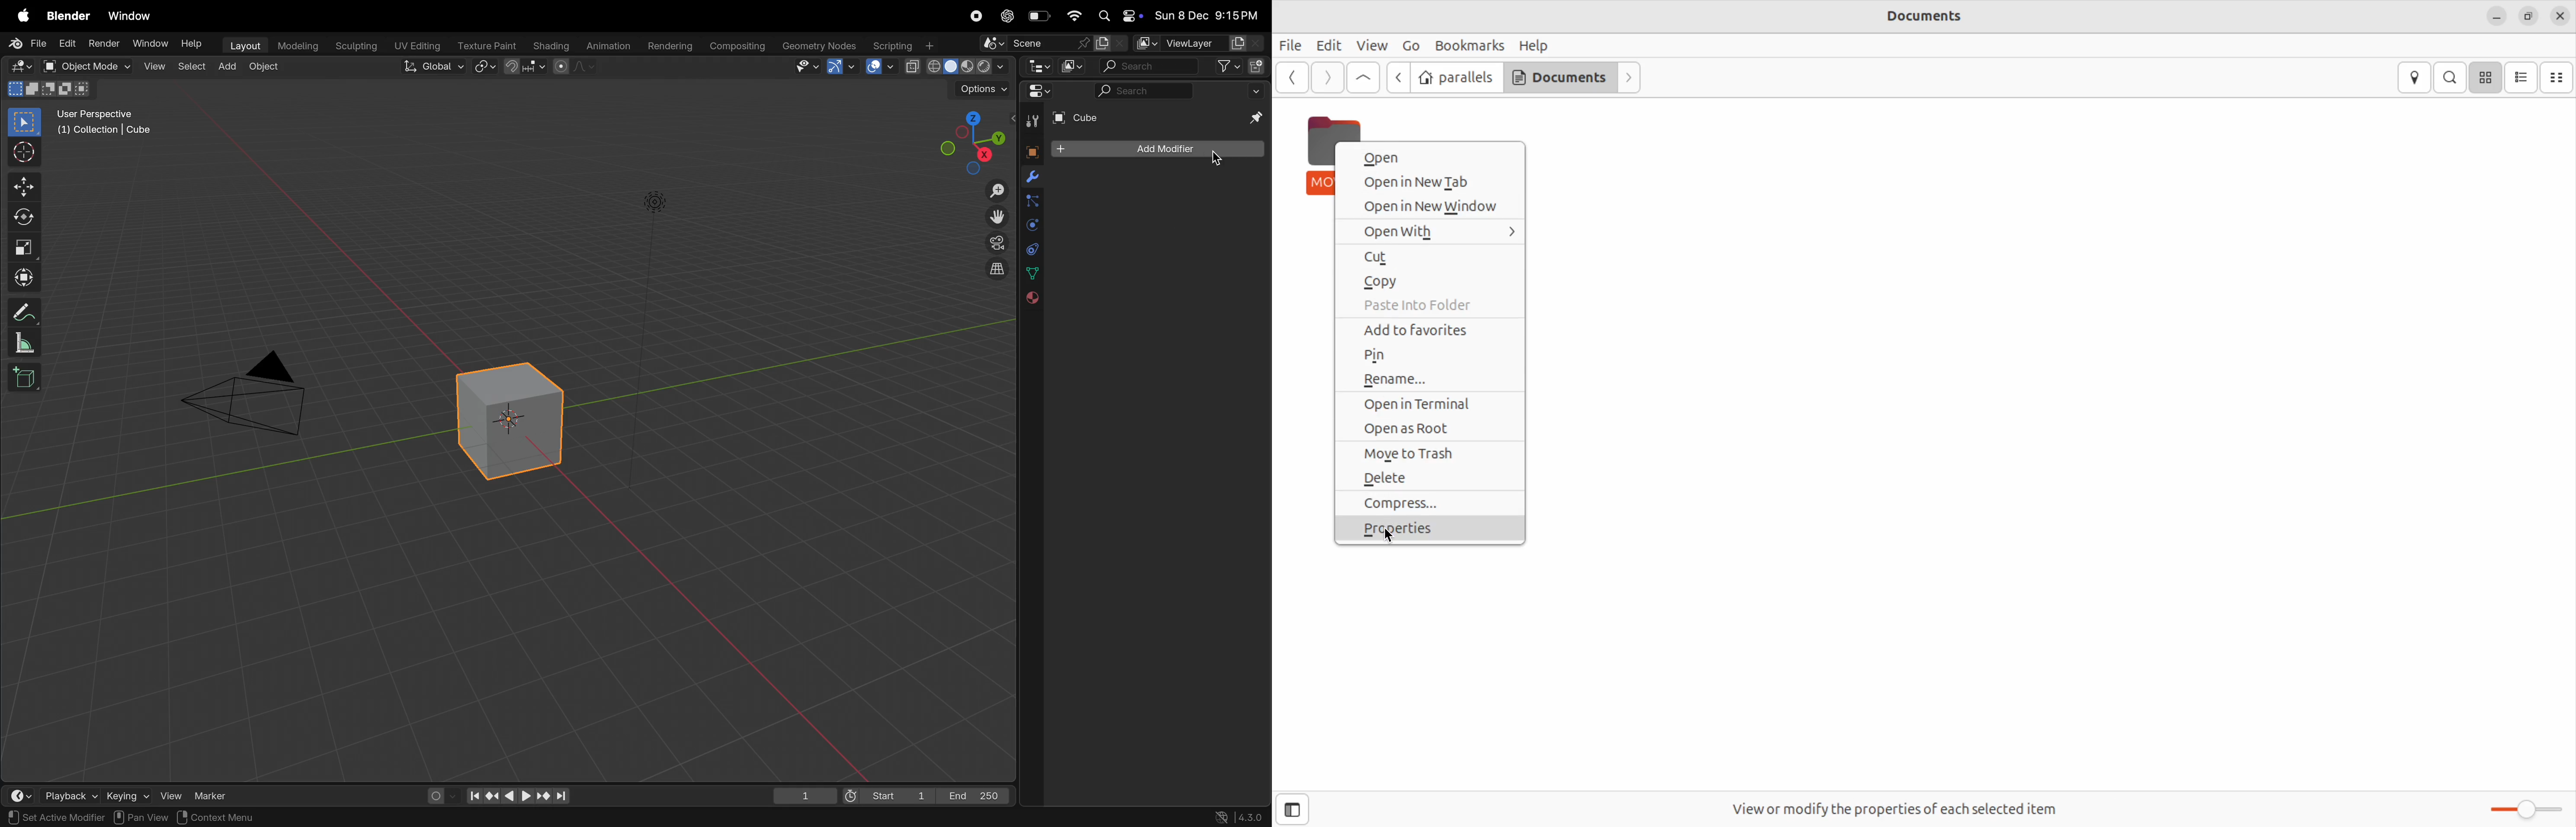  What do you see at coordinates (30, 43) in the screenshot?
I see `file` at bounding box center [30, 43].